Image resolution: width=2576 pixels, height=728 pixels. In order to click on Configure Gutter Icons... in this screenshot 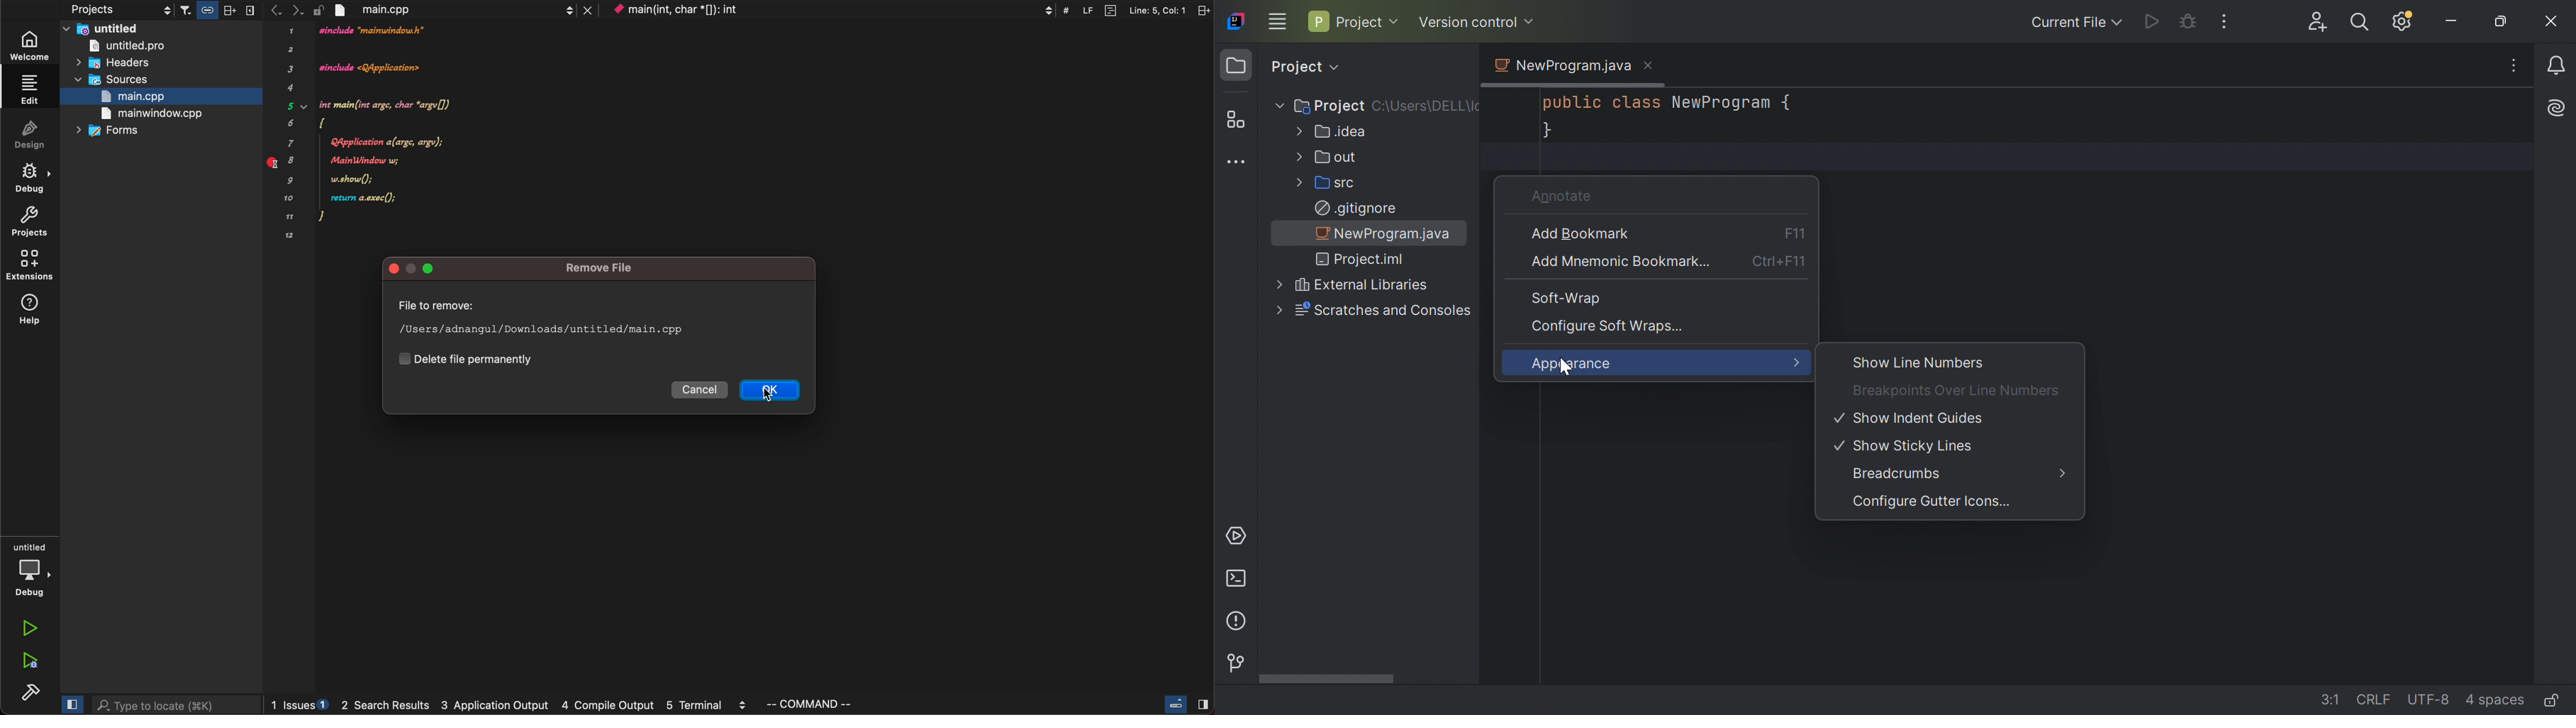, I will do `click(1931, 504)`.